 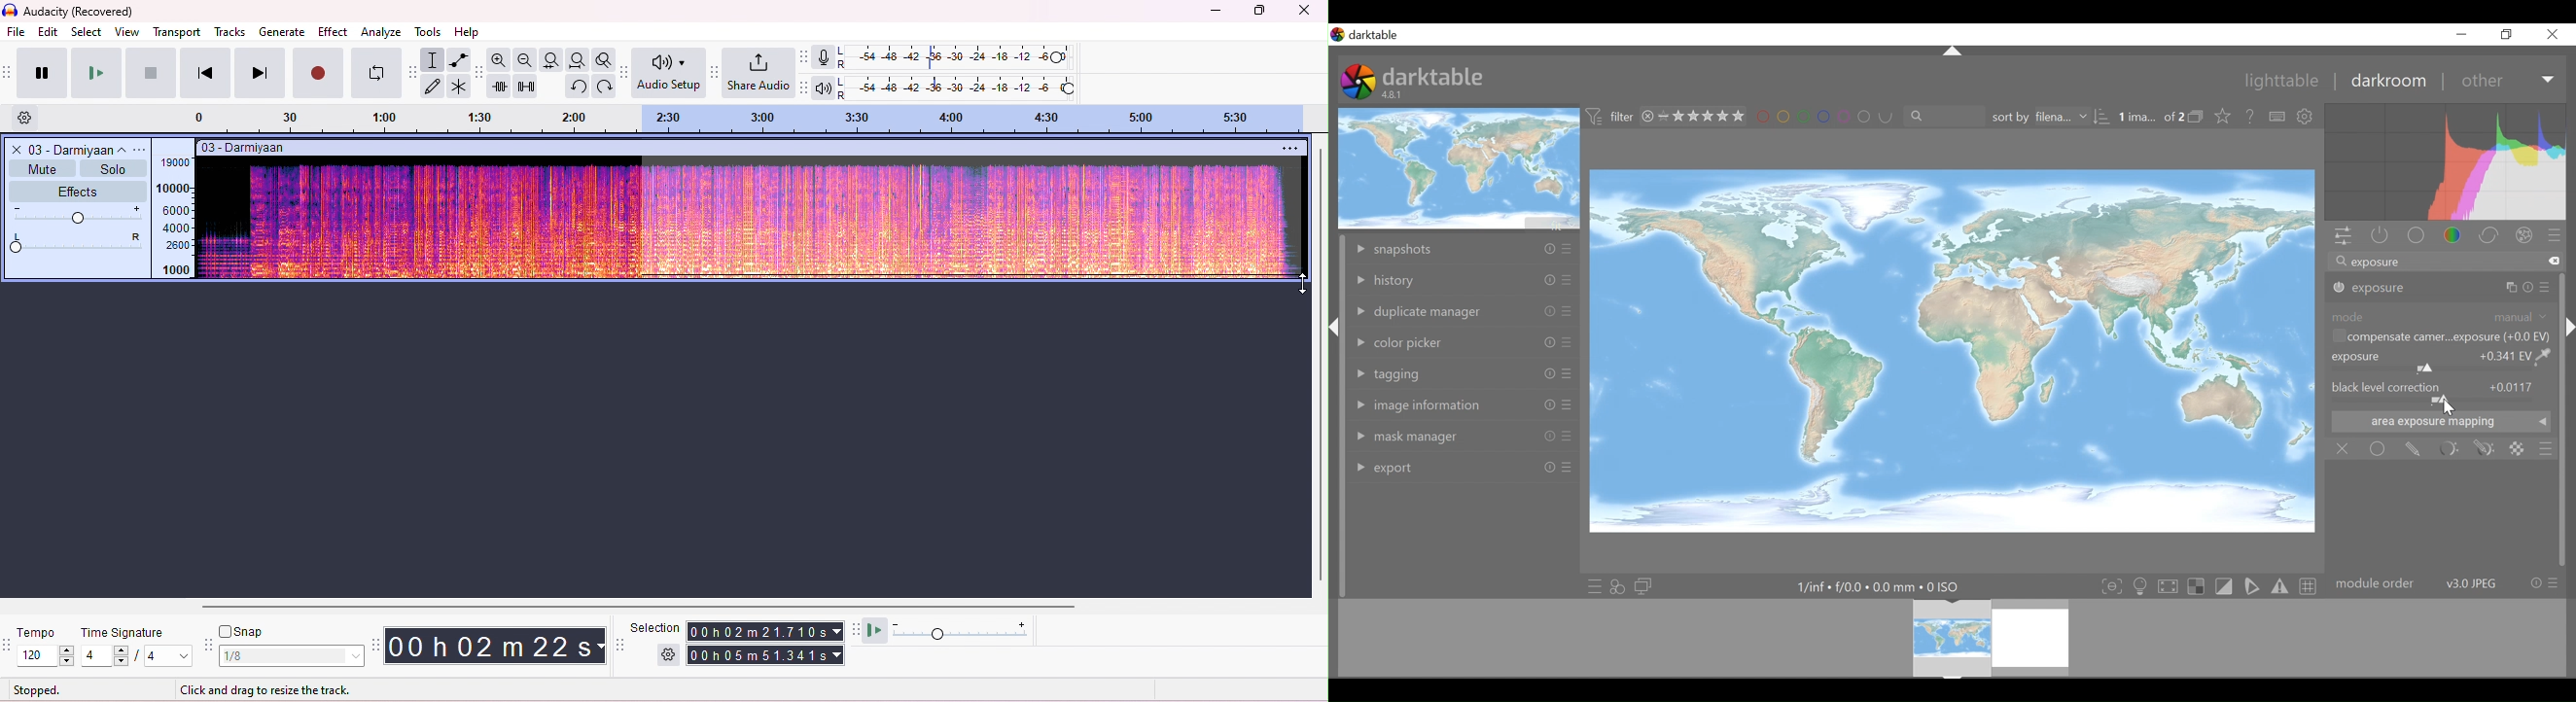 What do you see at coordinates (2344, 448) in the screenshot?
I see `off ` at bounding box center [2344, 448].